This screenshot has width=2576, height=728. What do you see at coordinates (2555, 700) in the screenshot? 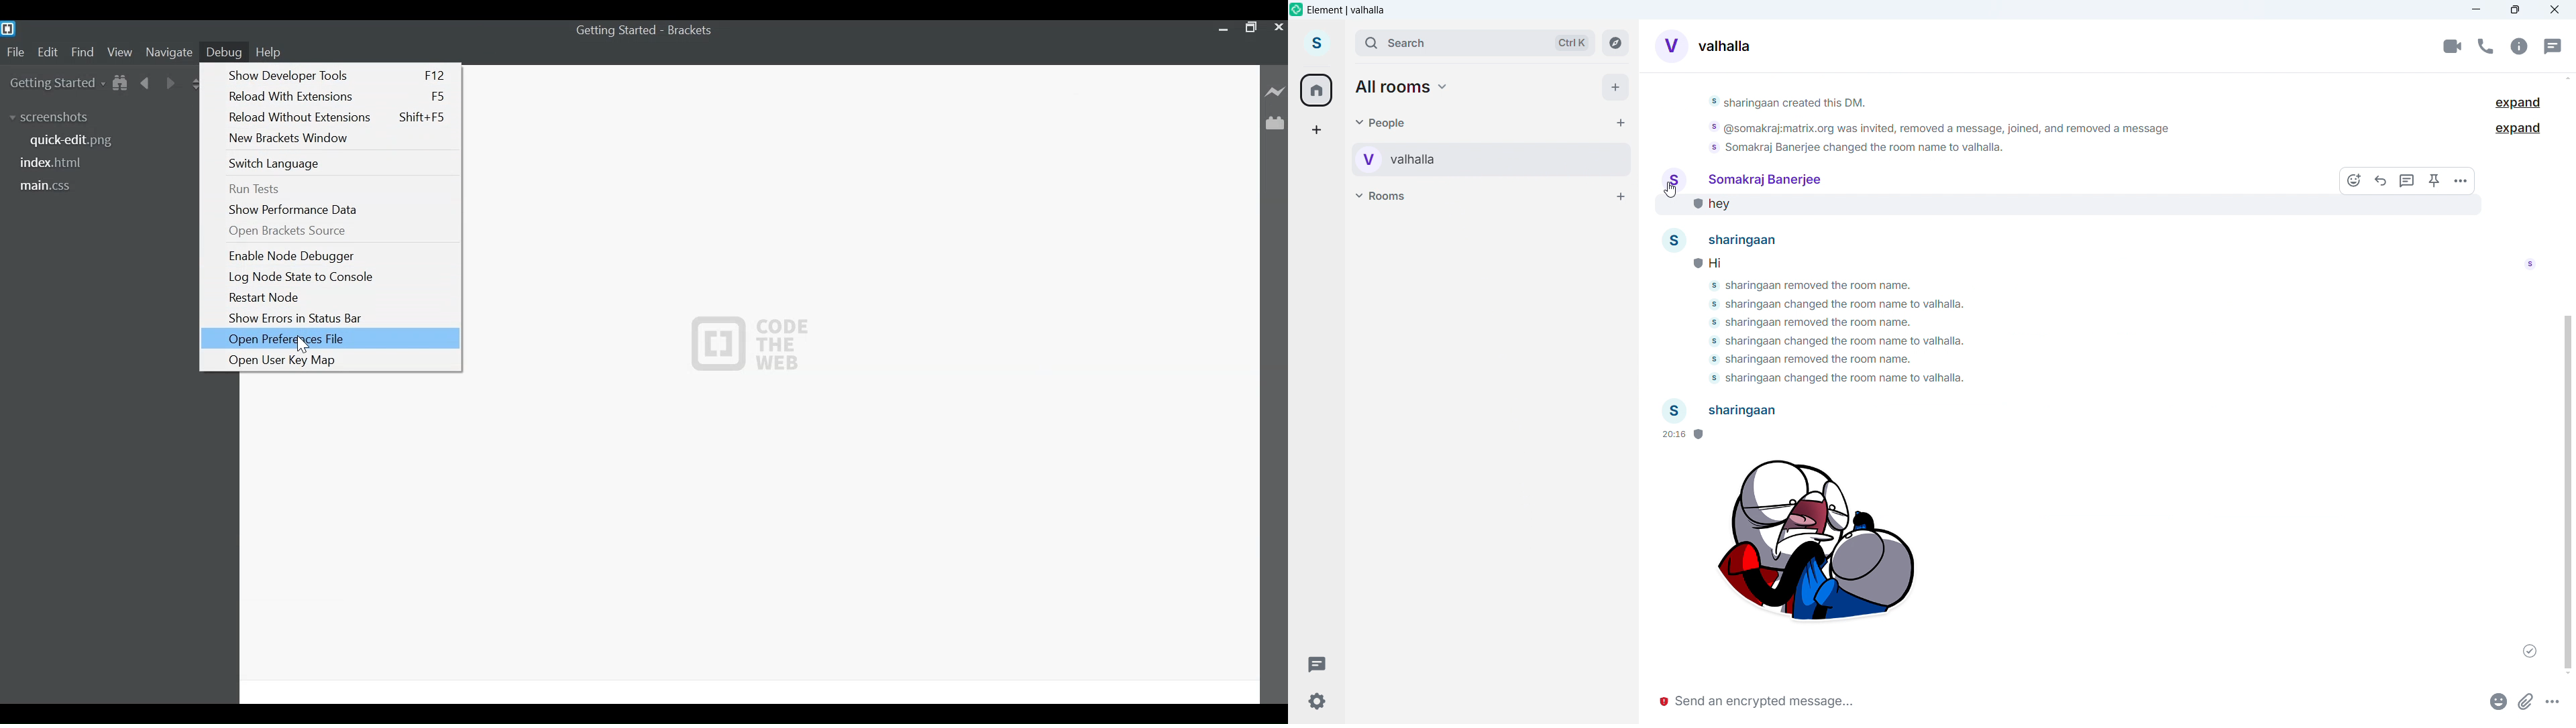
I see `More options` at bounding box center [2555, 700].